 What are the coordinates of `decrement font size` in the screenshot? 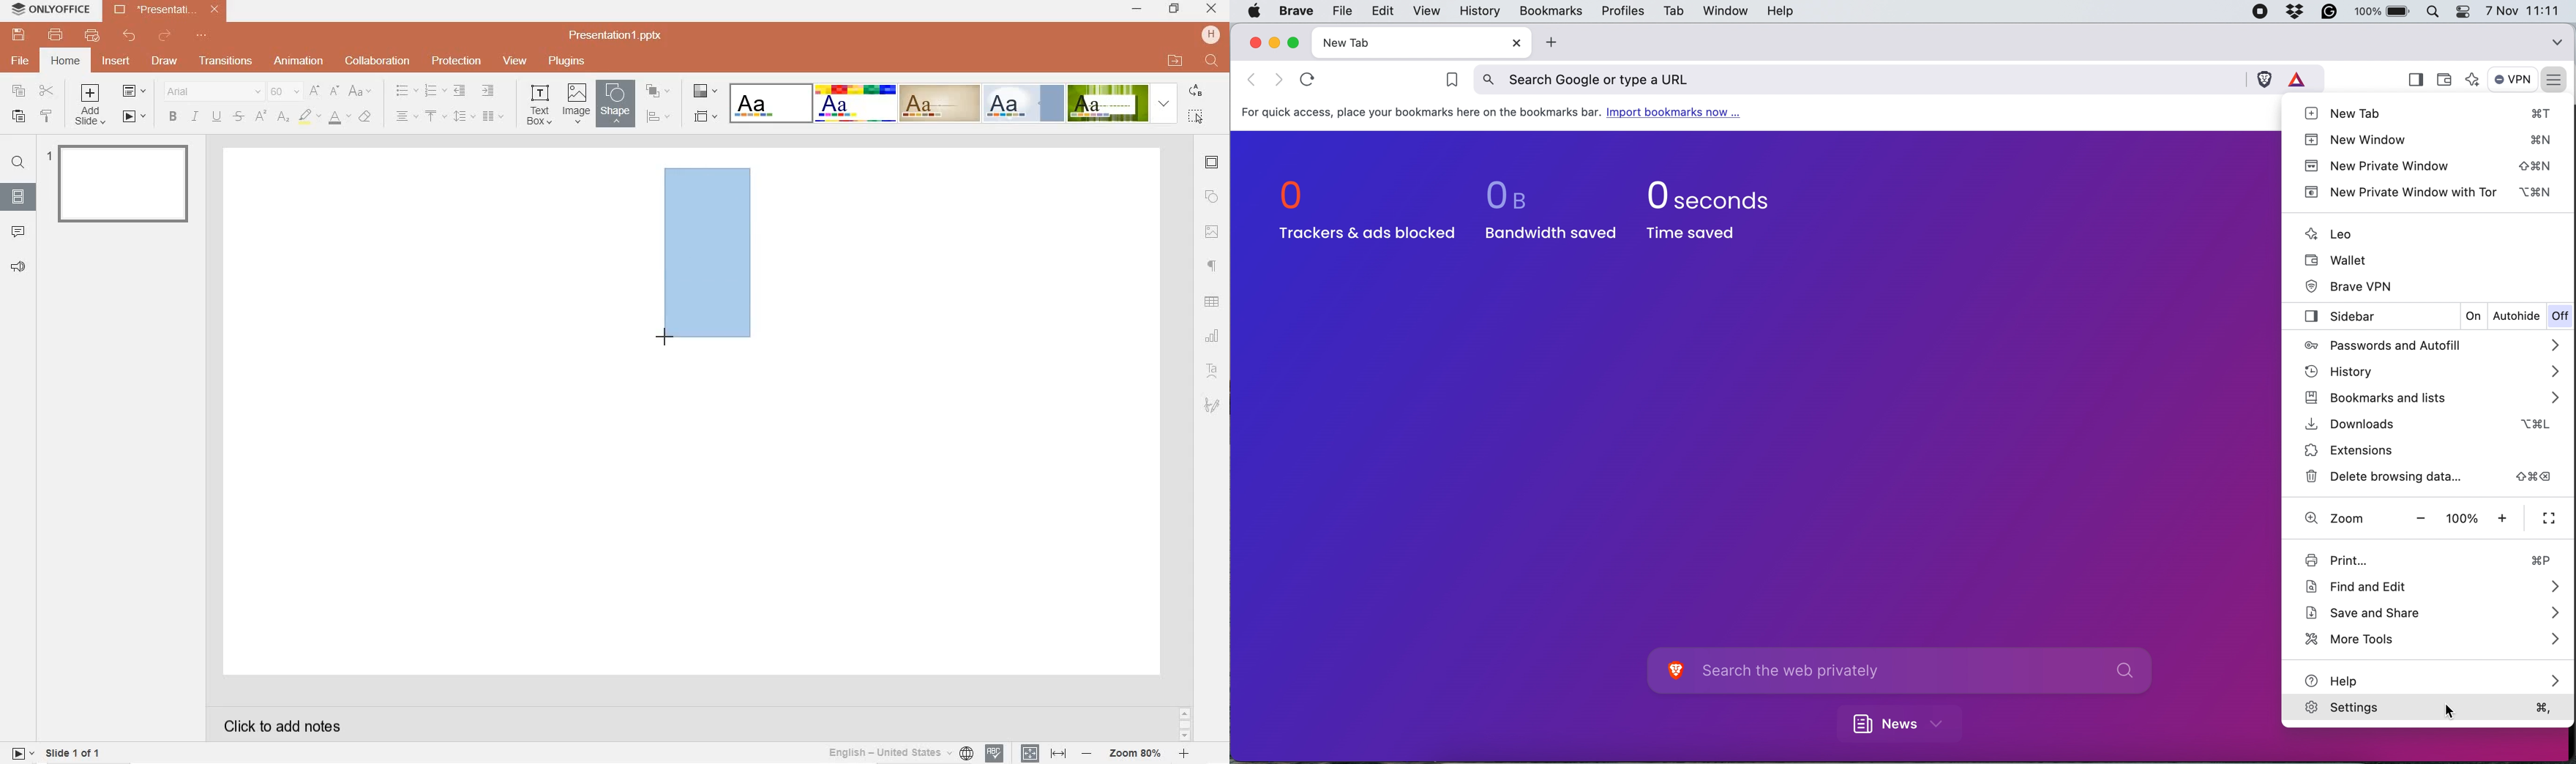 It's located at (335, 90).